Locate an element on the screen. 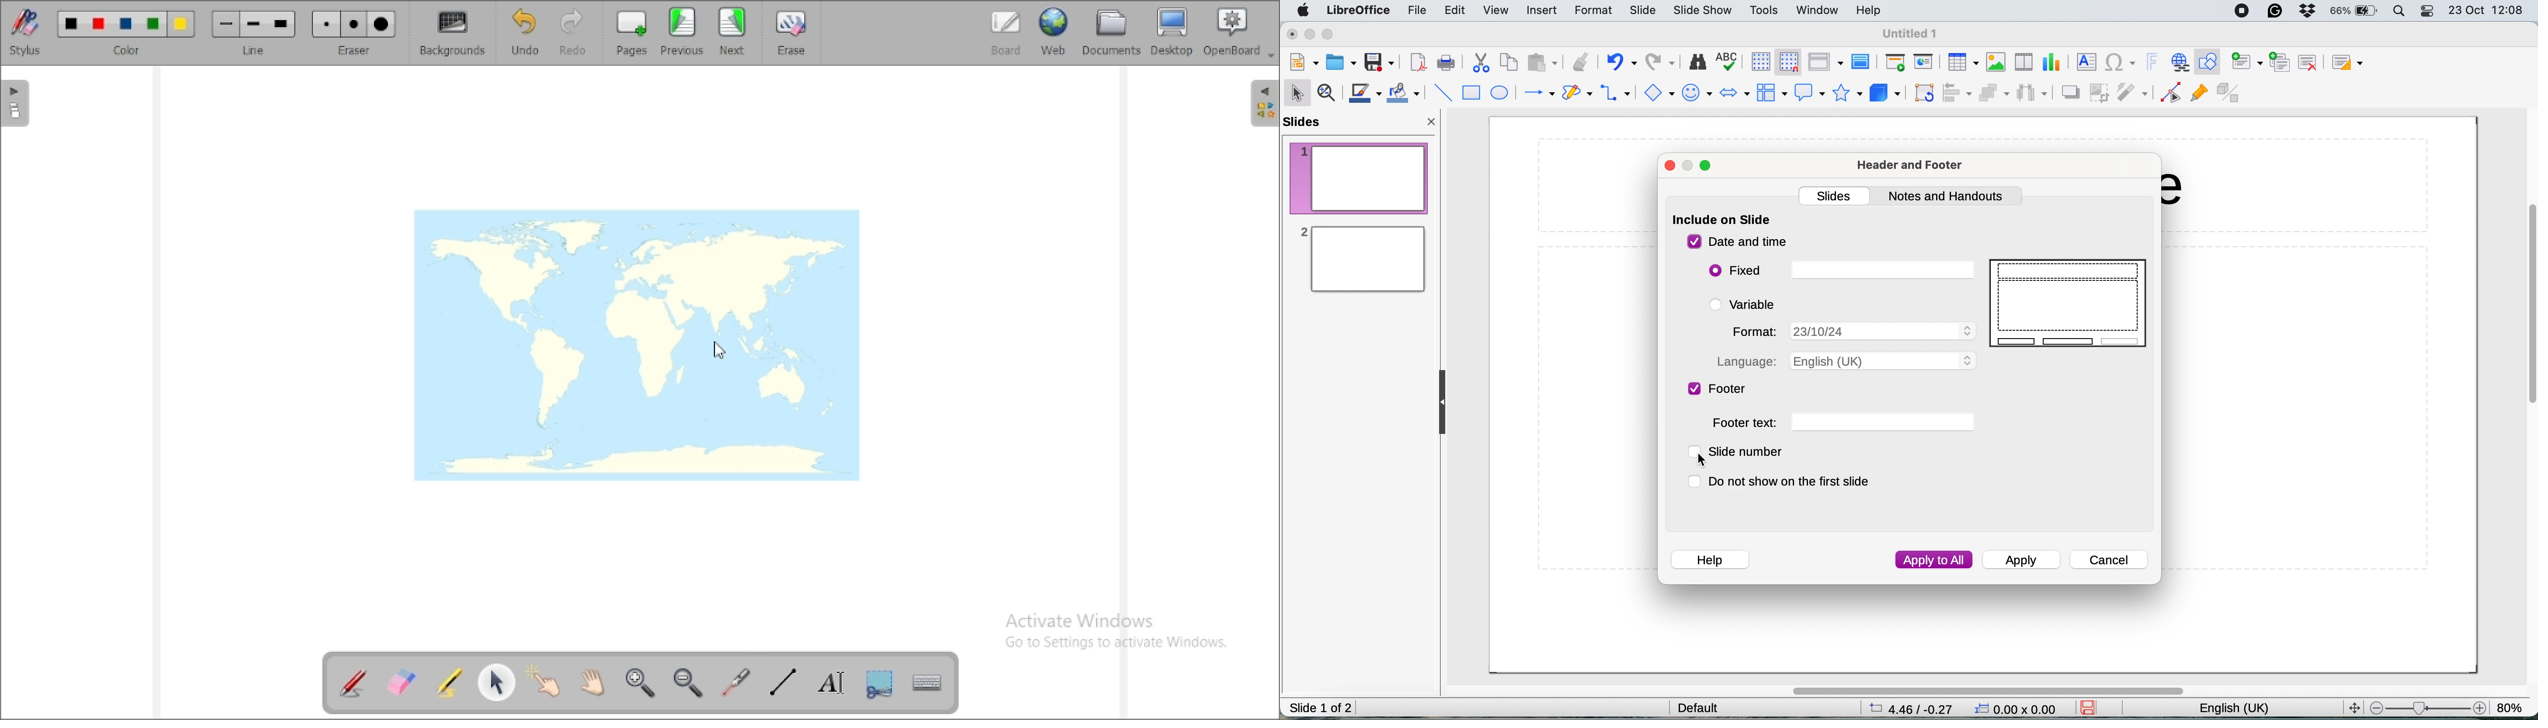  slide is located at coordinates (2072, 304).